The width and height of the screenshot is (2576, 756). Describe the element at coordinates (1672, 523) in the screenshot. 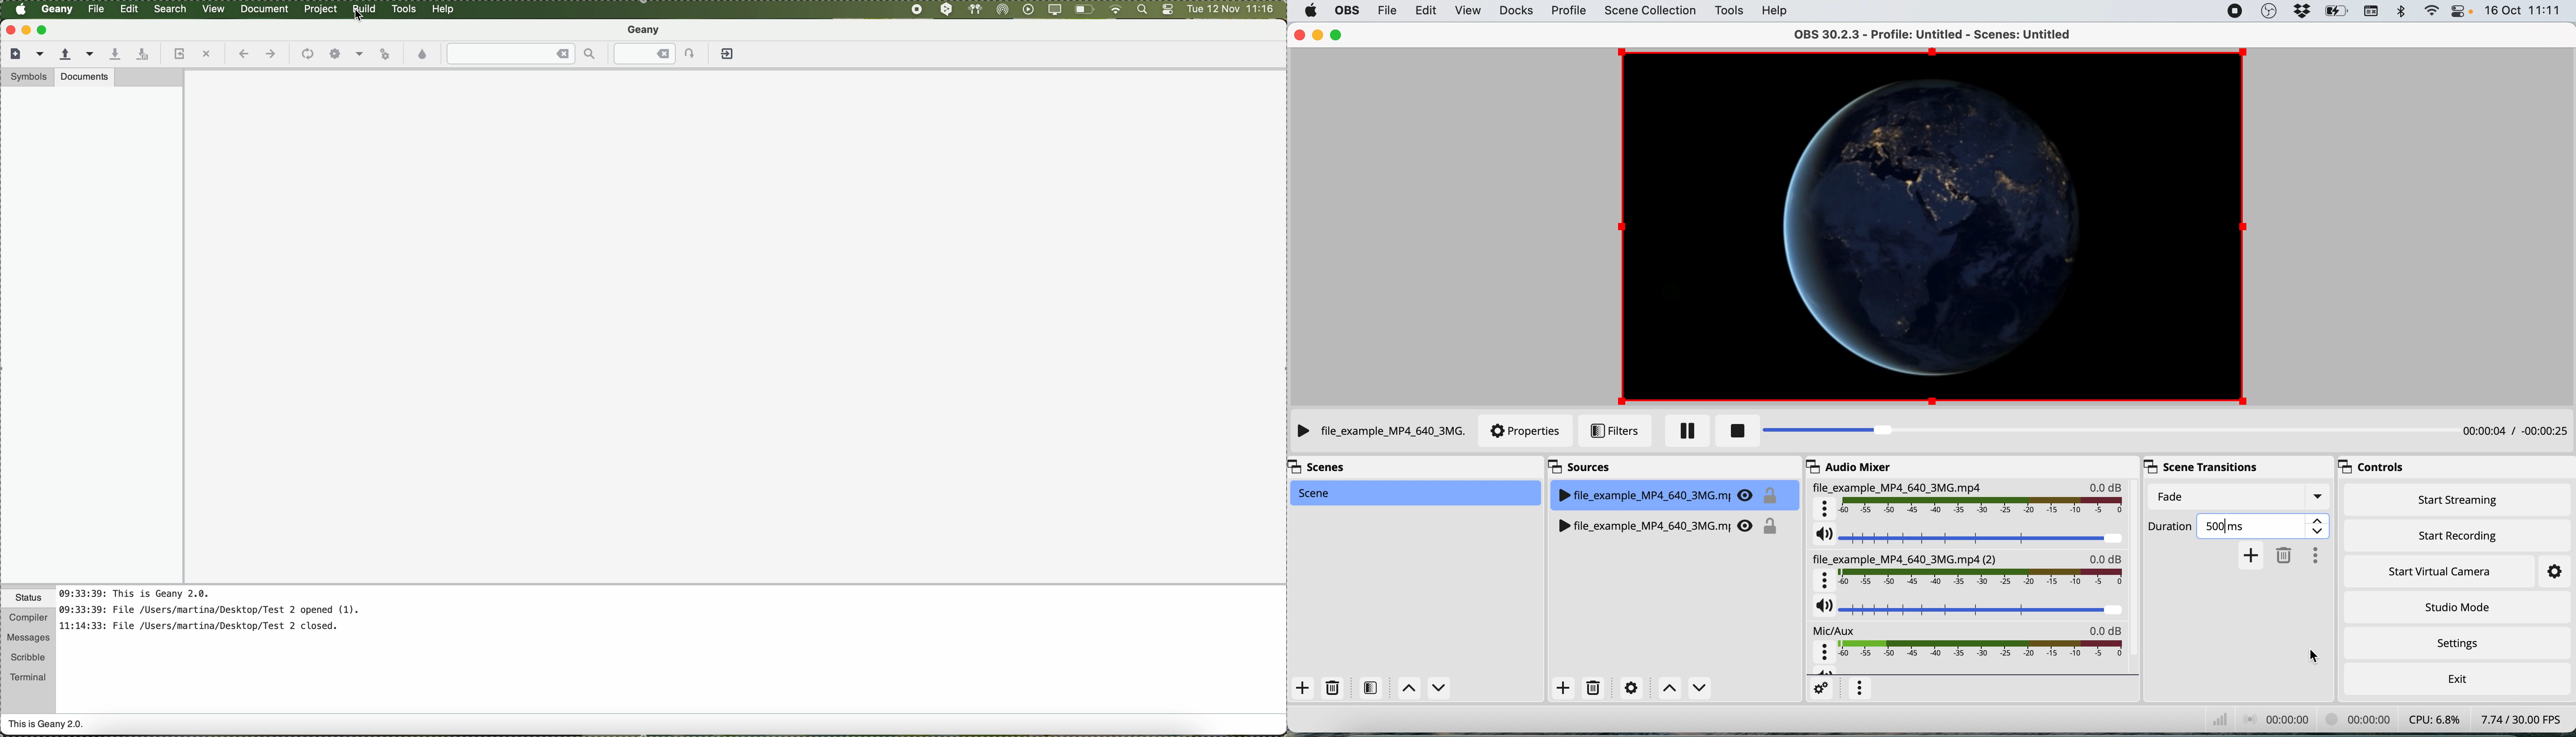

I see `source` at that location.